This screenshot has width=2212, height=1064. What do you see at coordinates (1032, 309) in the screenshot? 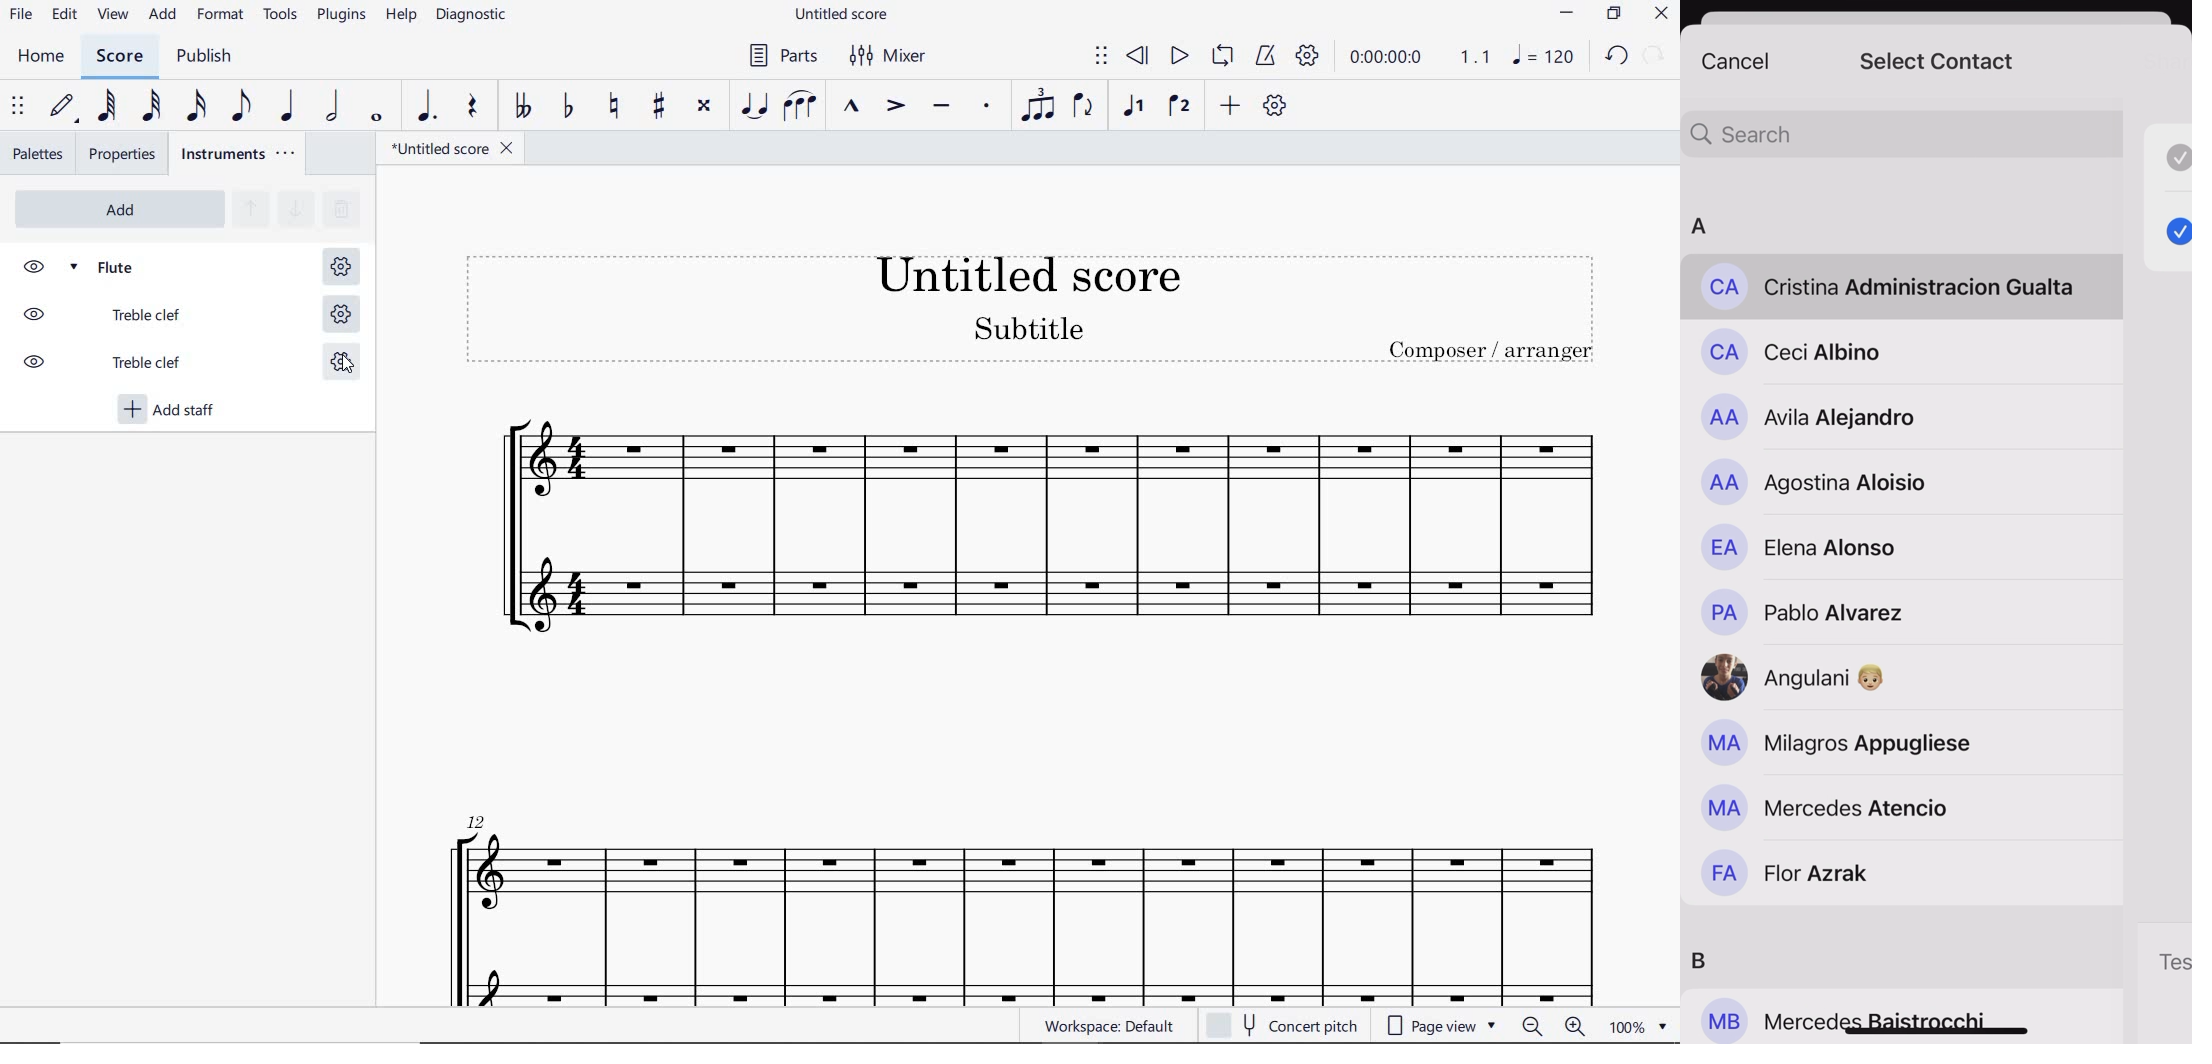
I see `Title` at bounding box center [1032, 309].